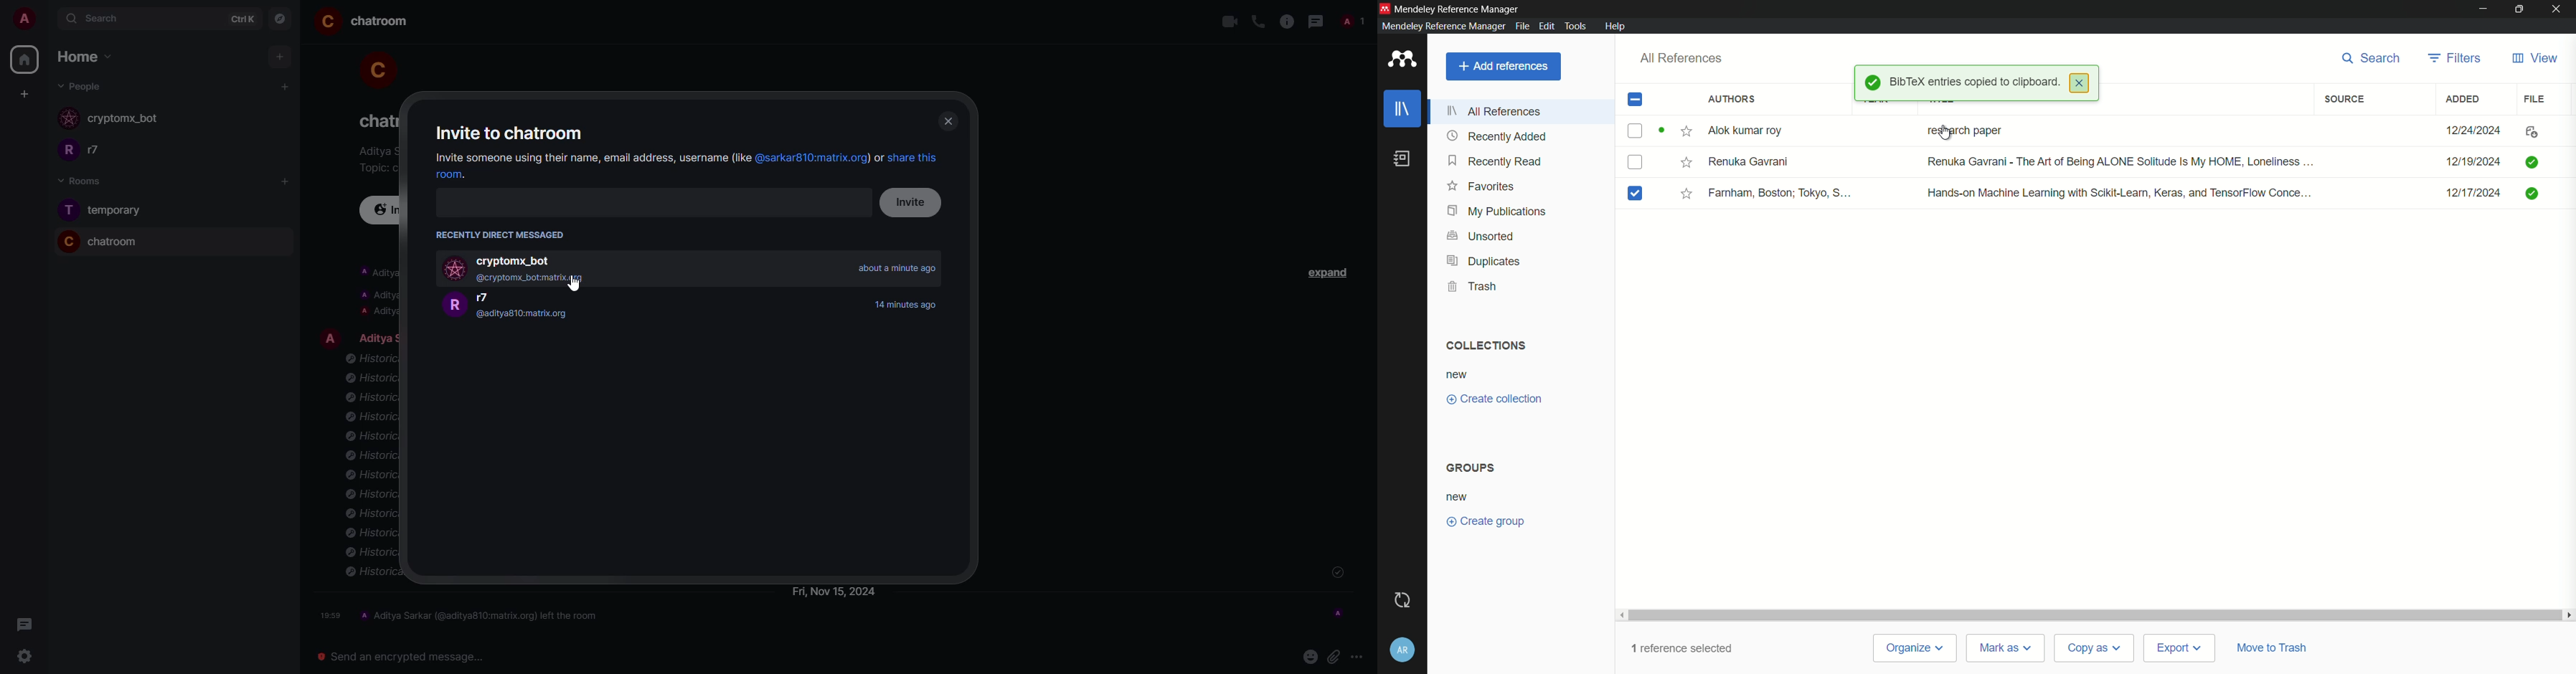 The image size is (2576, 700). What do you see at coordinates (65, 152) in the screenshot?
I see `profile` at bounding box center [65, 152].